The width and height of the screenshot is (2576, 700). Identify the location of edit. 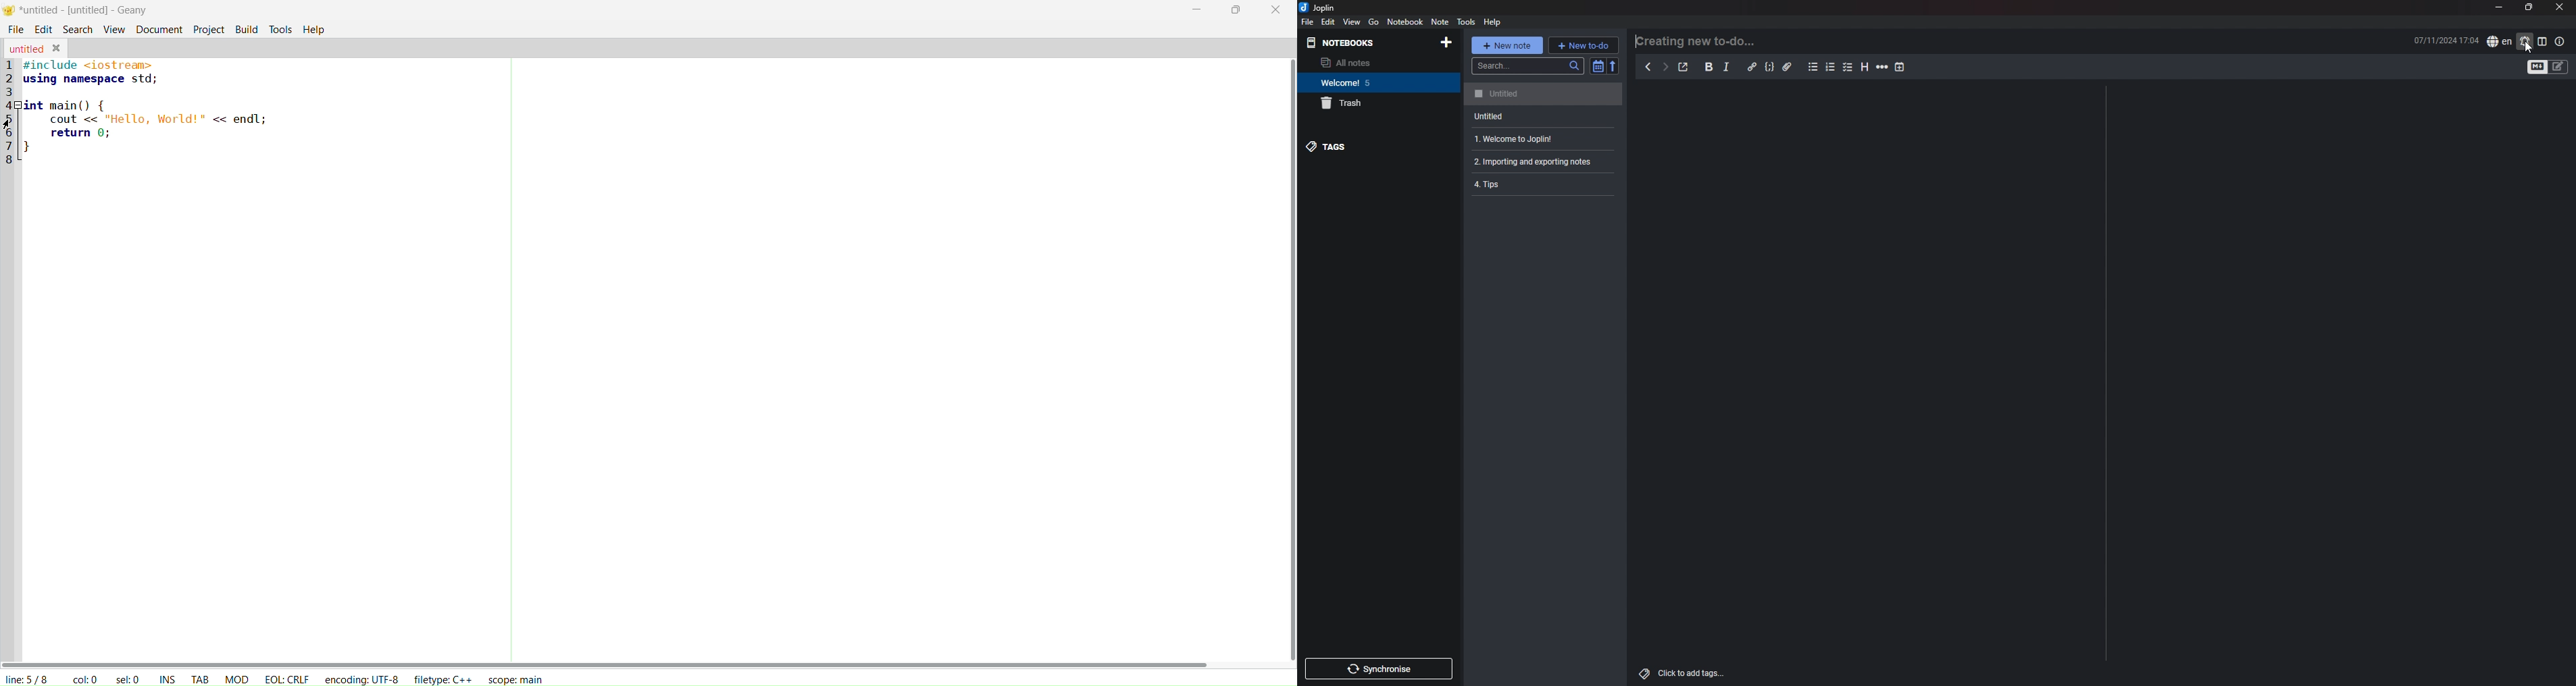
(1328, 22).